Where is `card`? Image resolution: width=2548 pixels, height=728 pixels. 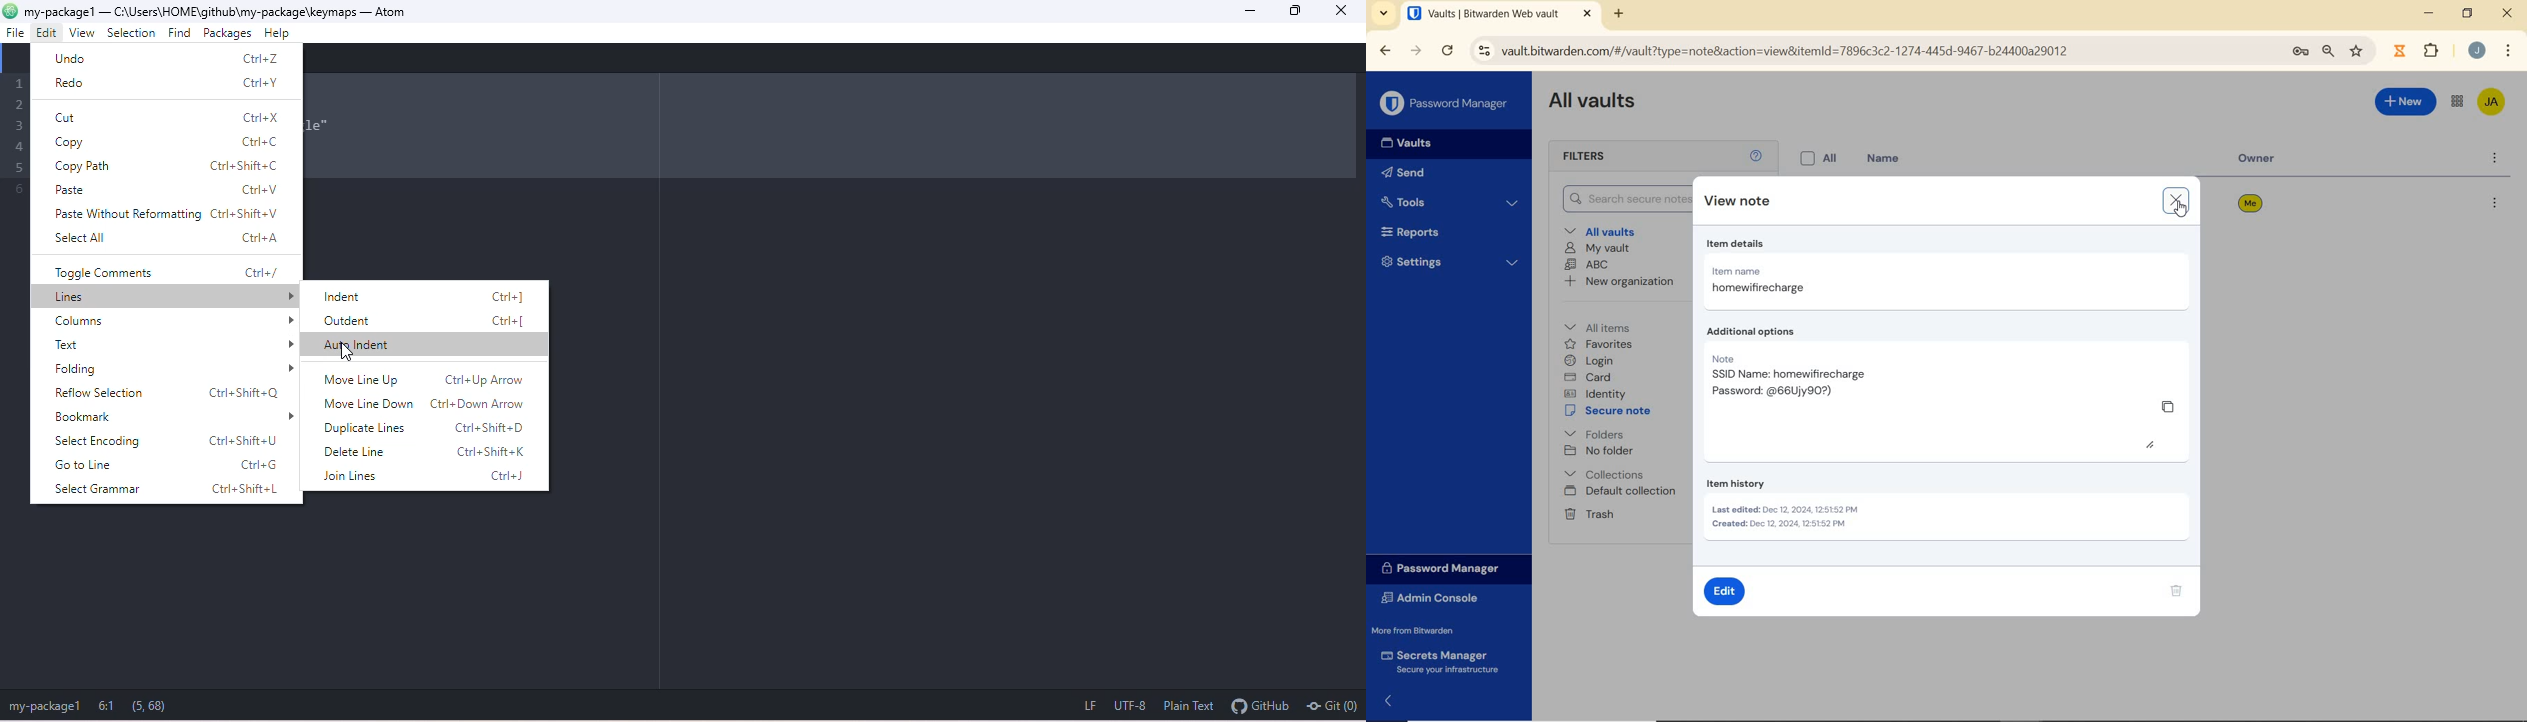
card is located at coordinates (1590, 377).